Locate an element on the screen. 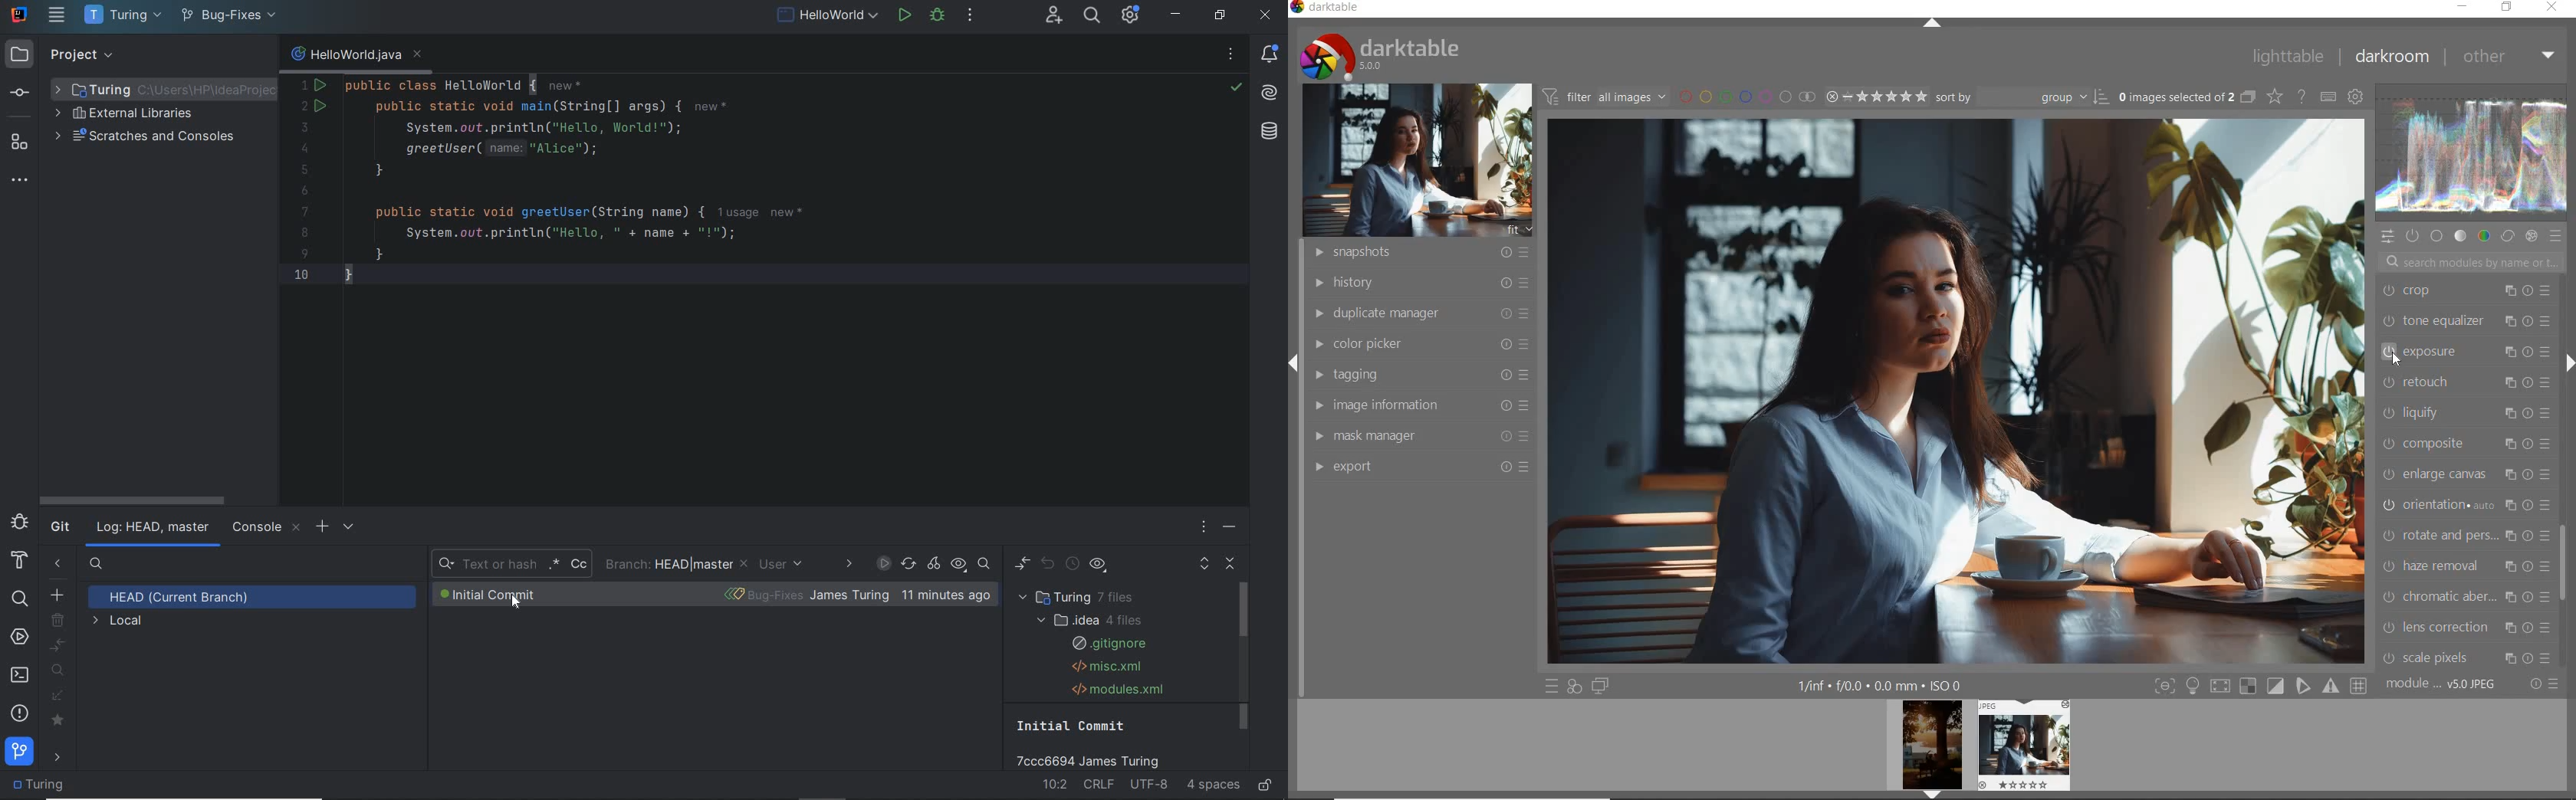 Image resolution: width=2576 pixels, height=812 pixels. SETTINGS is located at coordinates (350, 526).